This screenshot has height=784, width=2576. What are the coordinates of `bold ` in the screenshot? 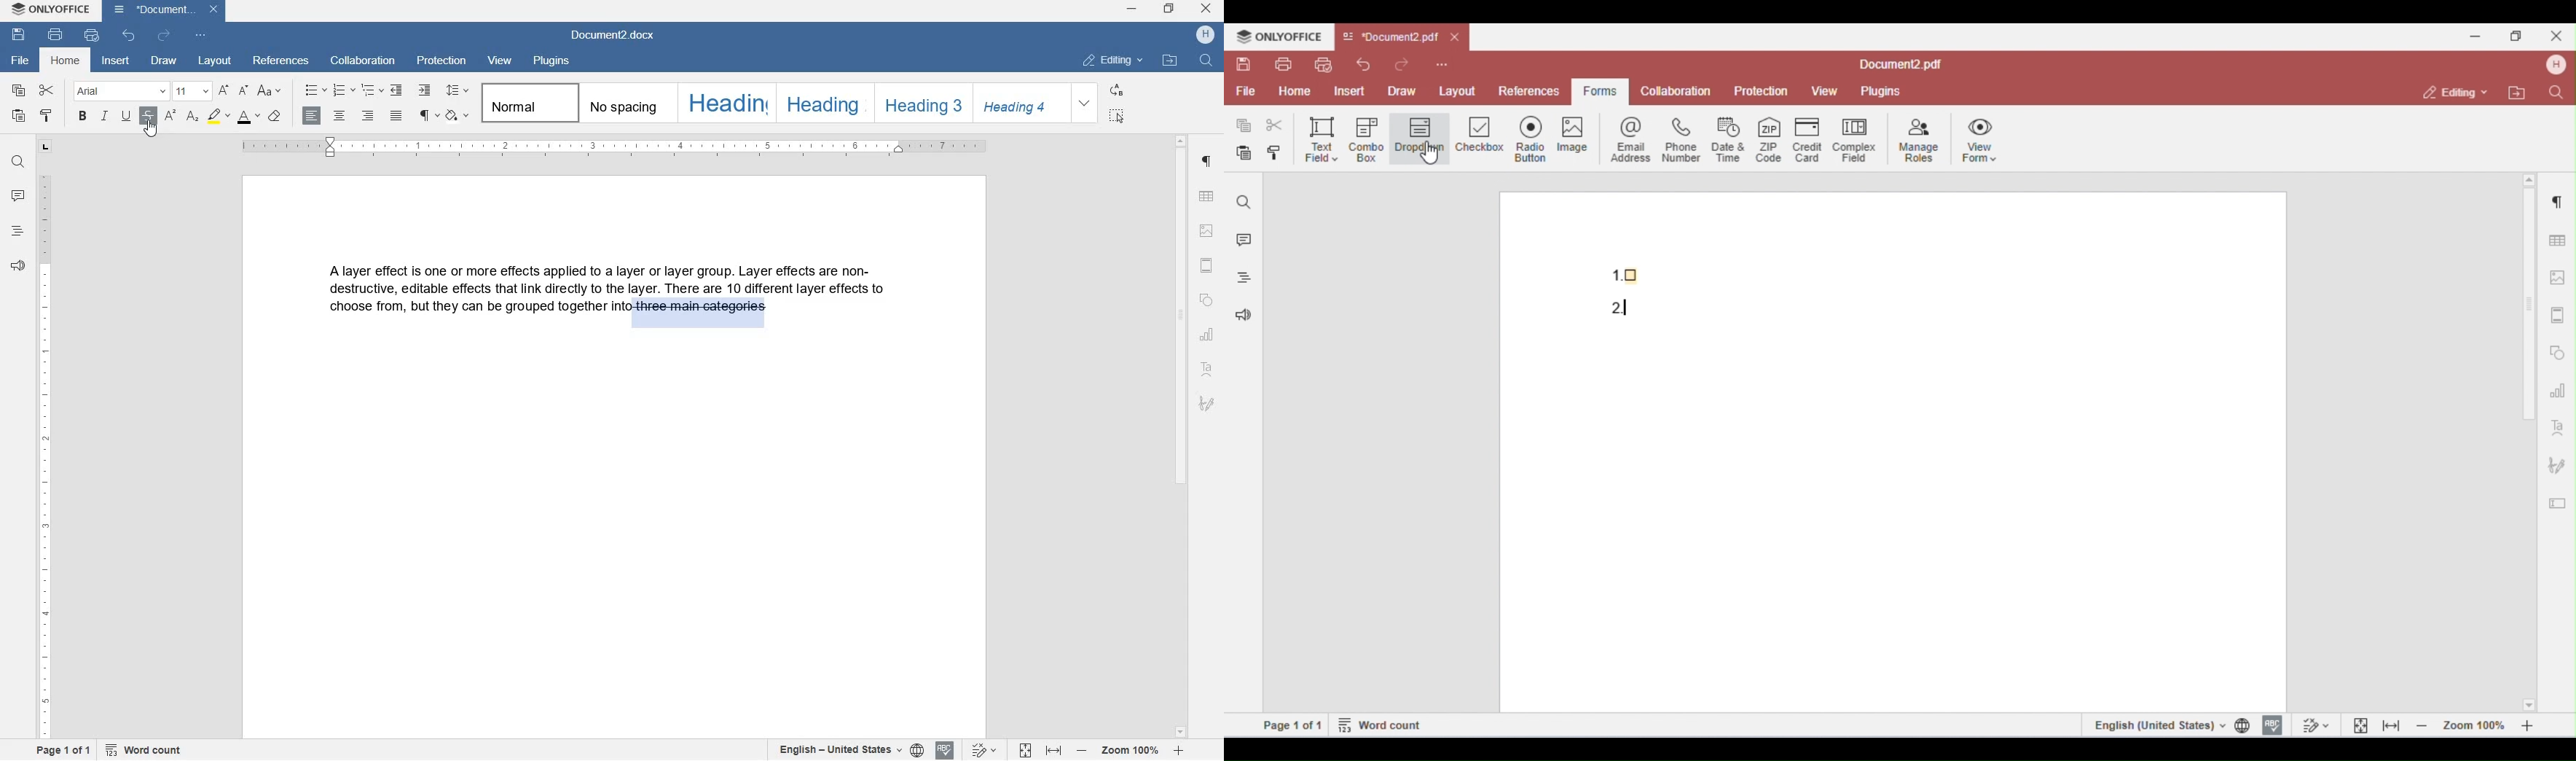 It's located at (83, 116).